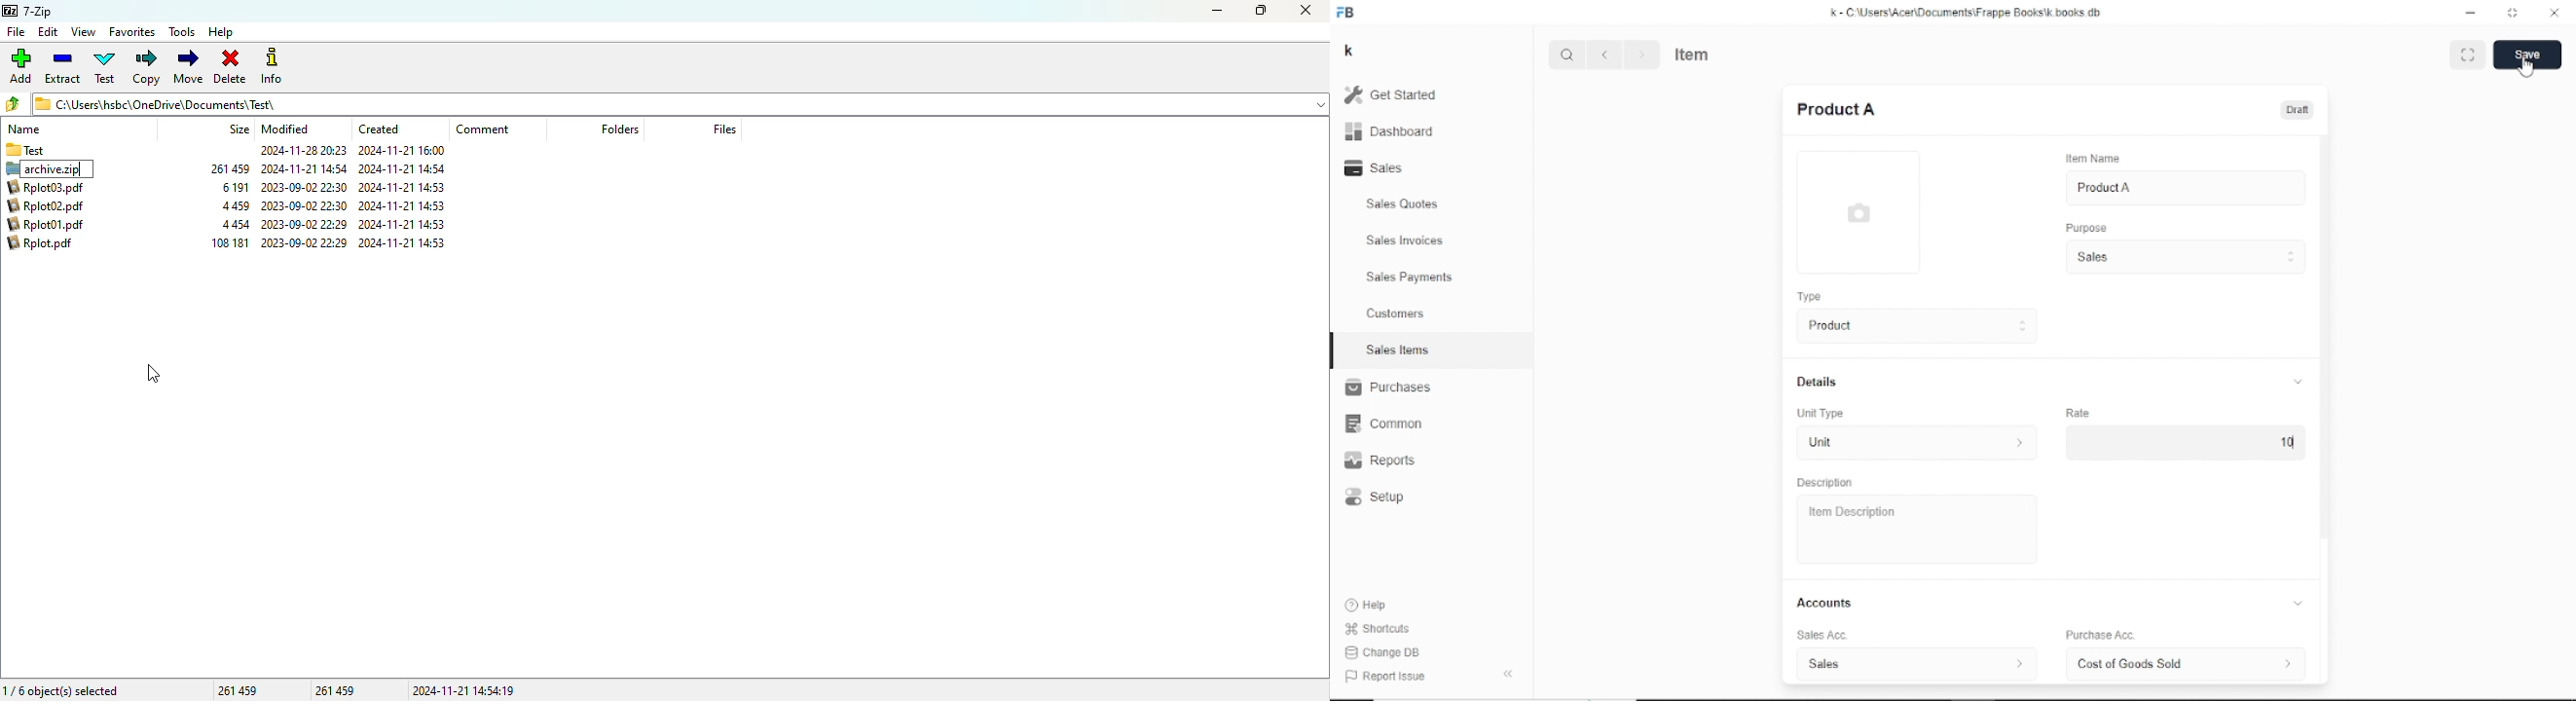  Describe the element at coordinates (21, 66) in the screenshot. I see `add` at that location.